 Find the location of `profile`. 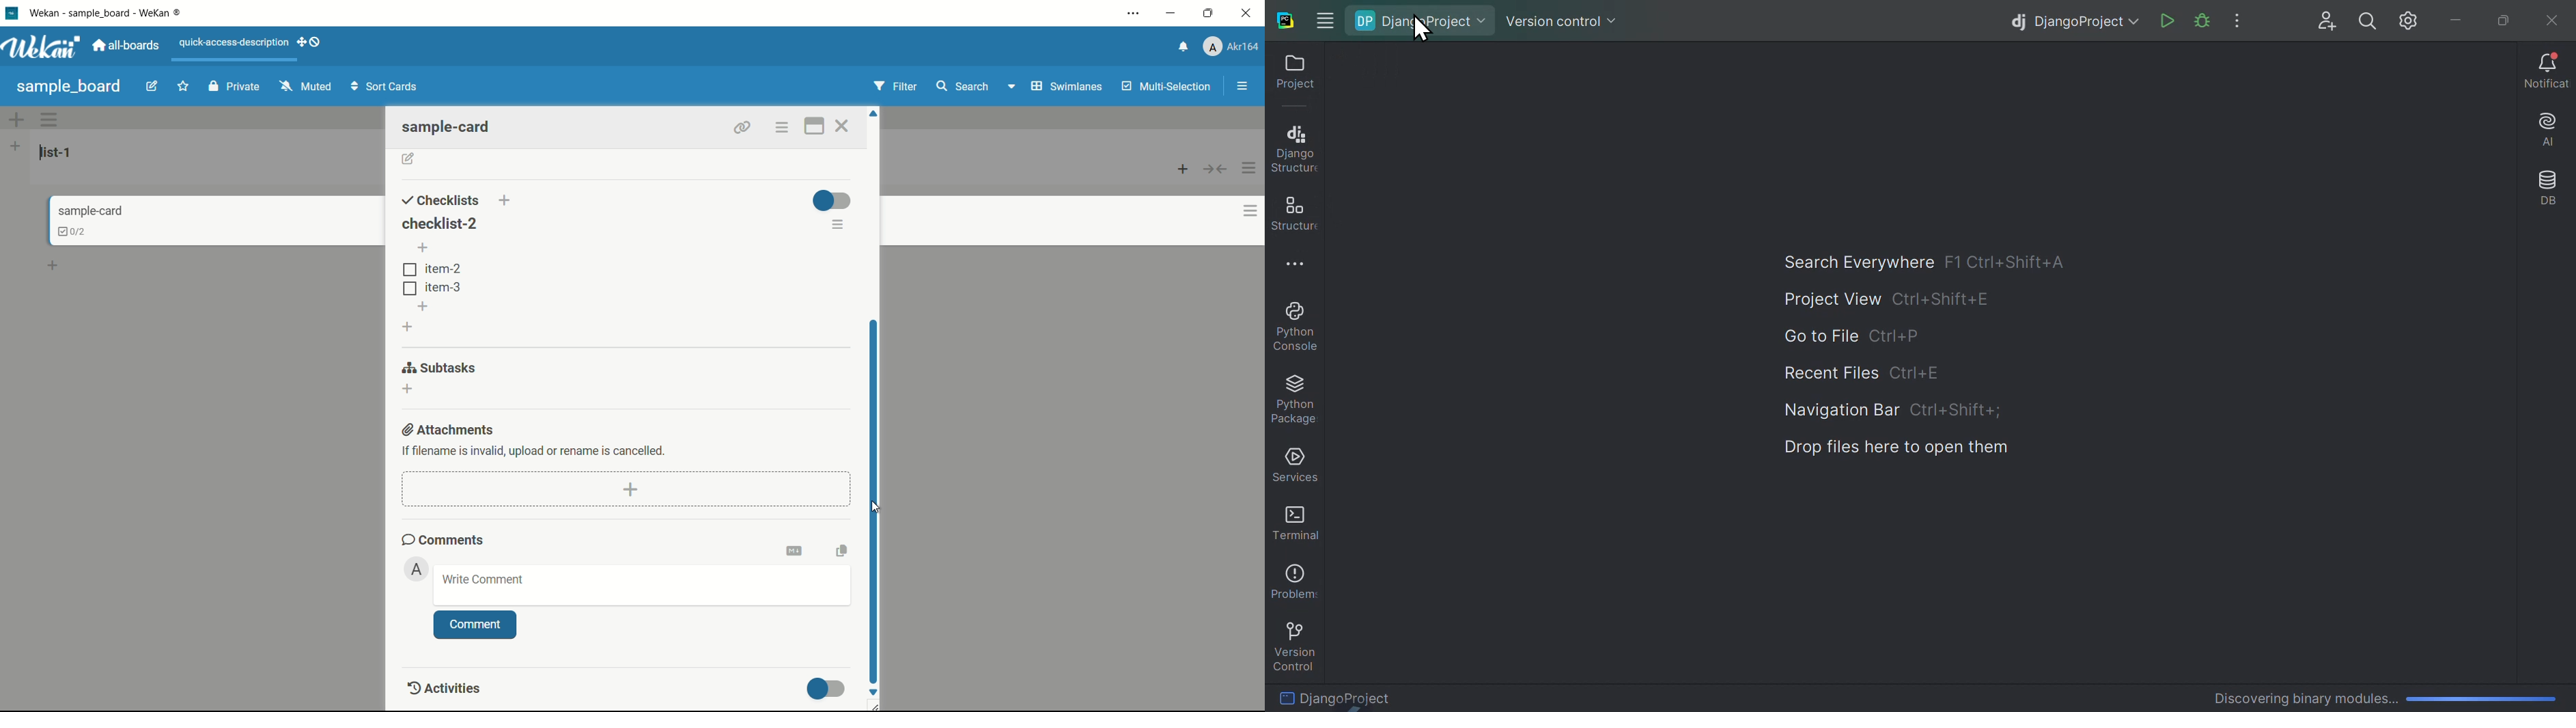

profile is located at coordinates (1233, 47).